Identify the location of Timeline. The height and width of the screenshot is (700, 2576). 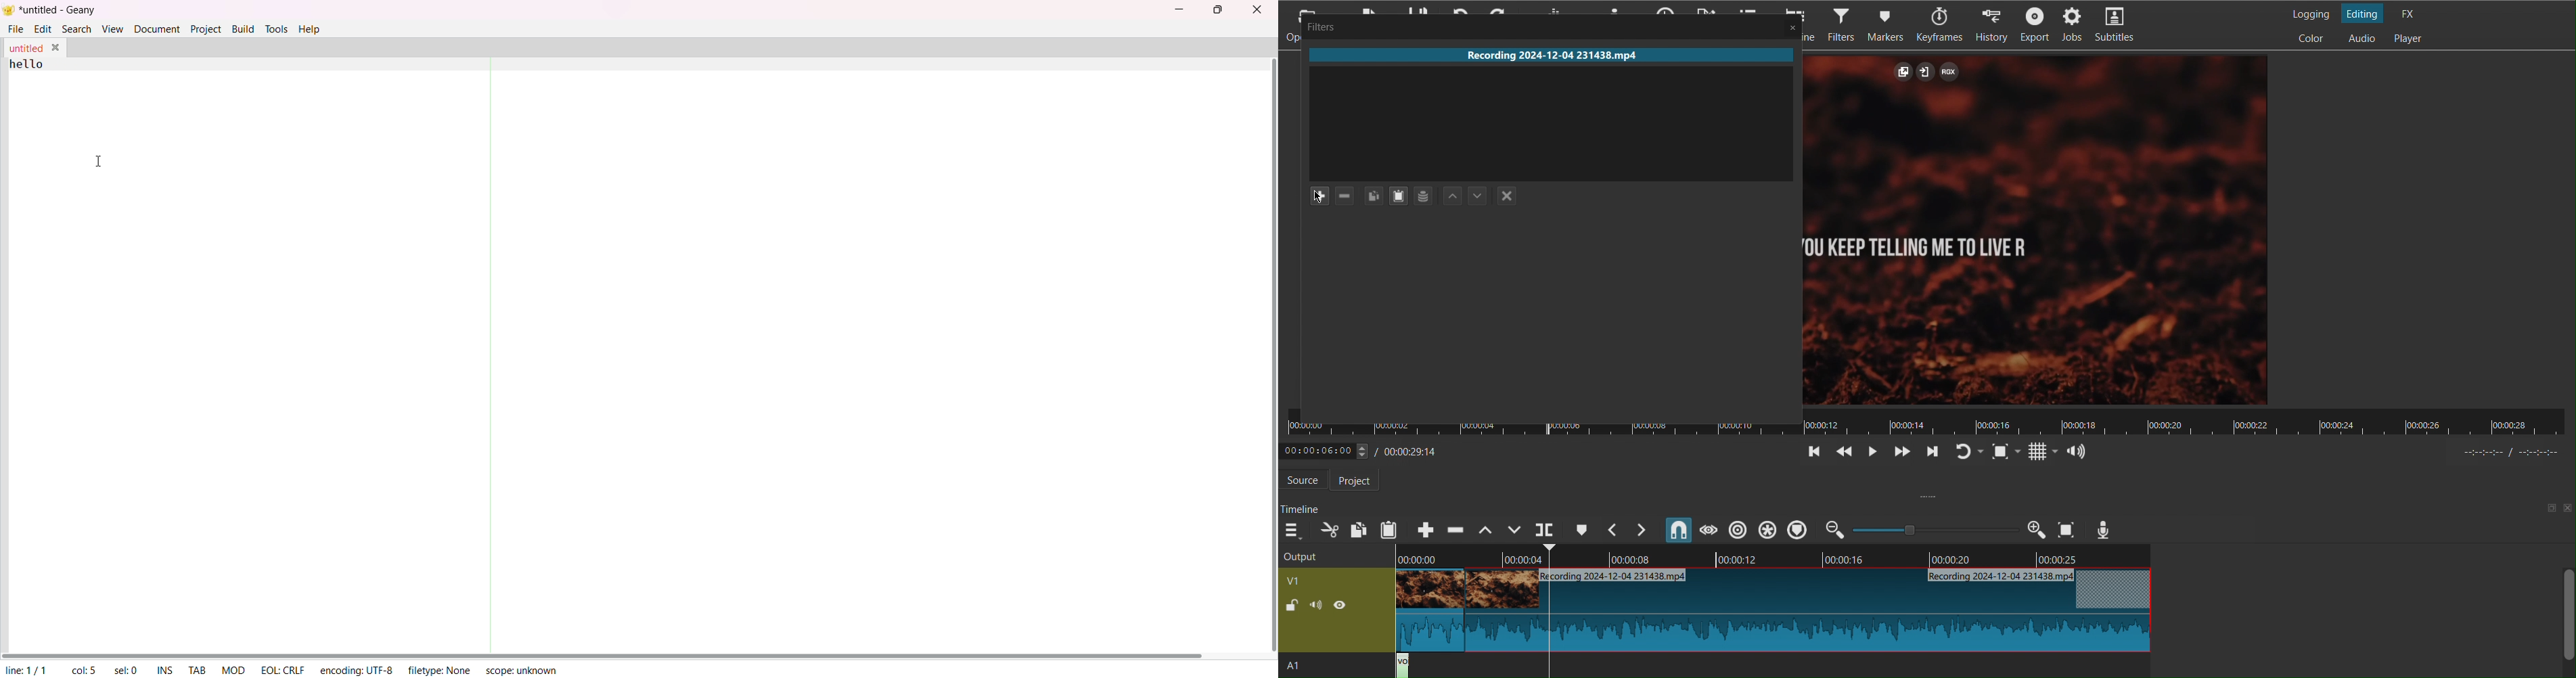
(1301, 509).